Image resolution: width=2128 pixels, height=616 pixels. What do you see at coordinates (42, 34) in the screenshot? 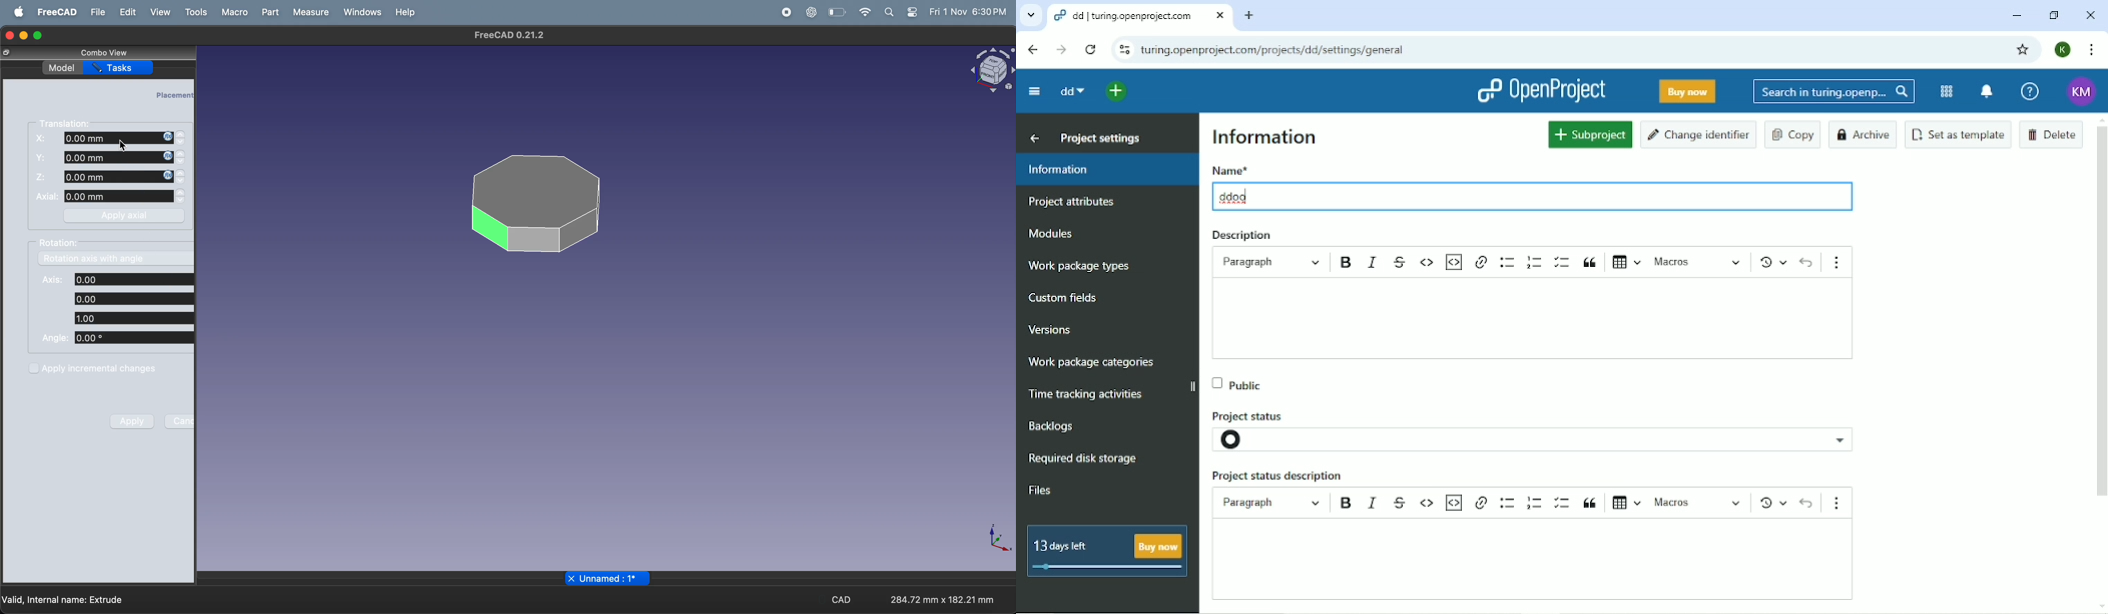
I see `maximize` at bounding box center [42, 34].